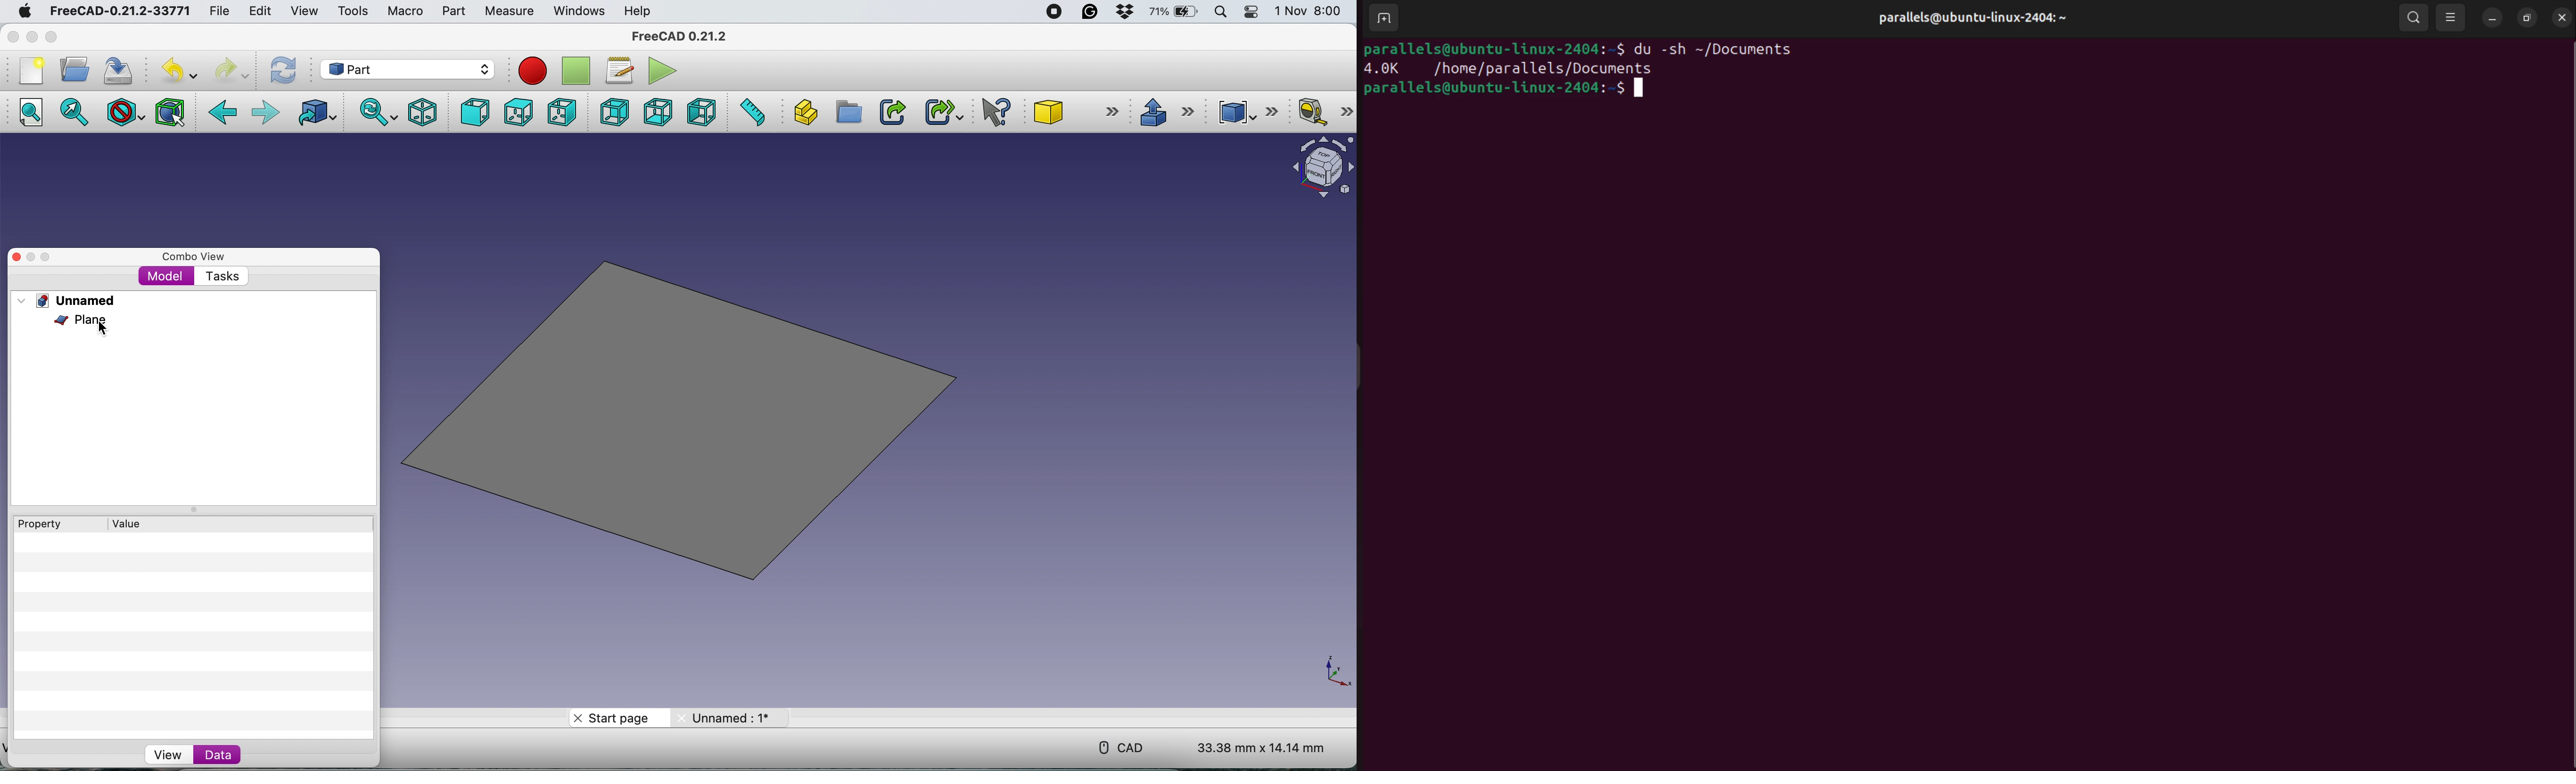  I want to click on system logo, so click(24, 11).